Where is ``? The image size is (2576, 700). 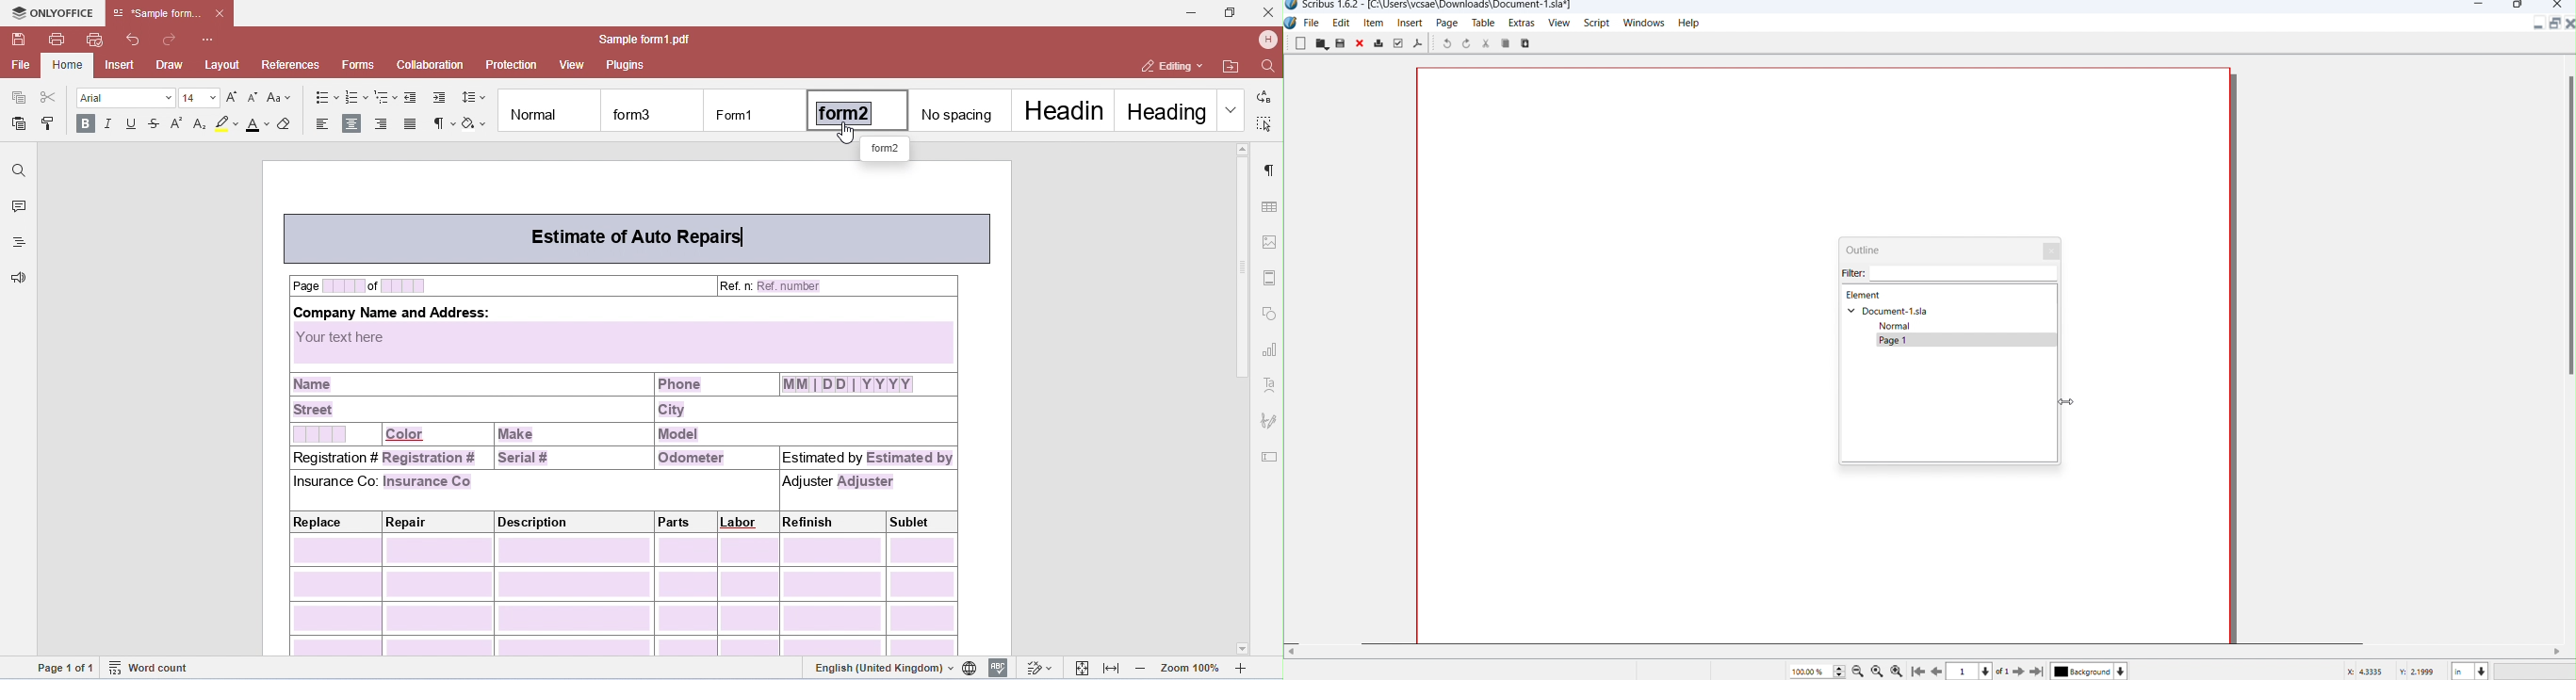
 is located at coordinates (1526, 24).